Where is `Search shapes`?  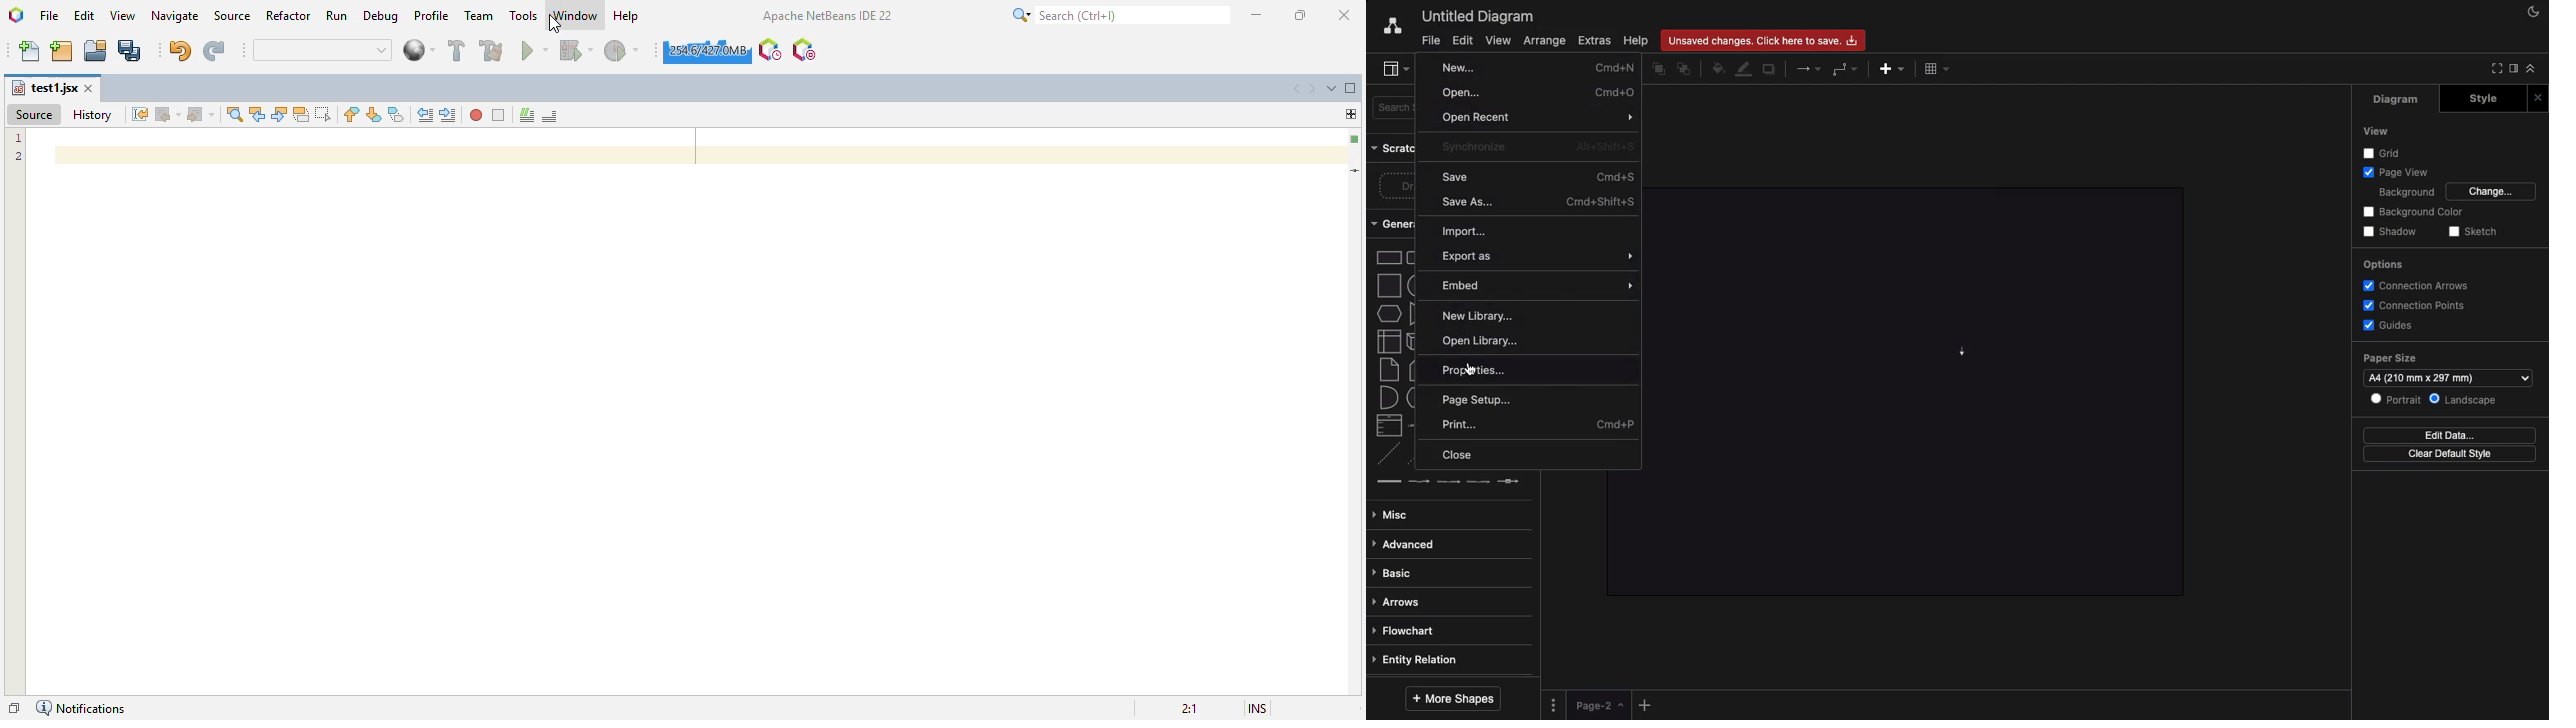
Search shapes is located at coordinates (1395, 108).